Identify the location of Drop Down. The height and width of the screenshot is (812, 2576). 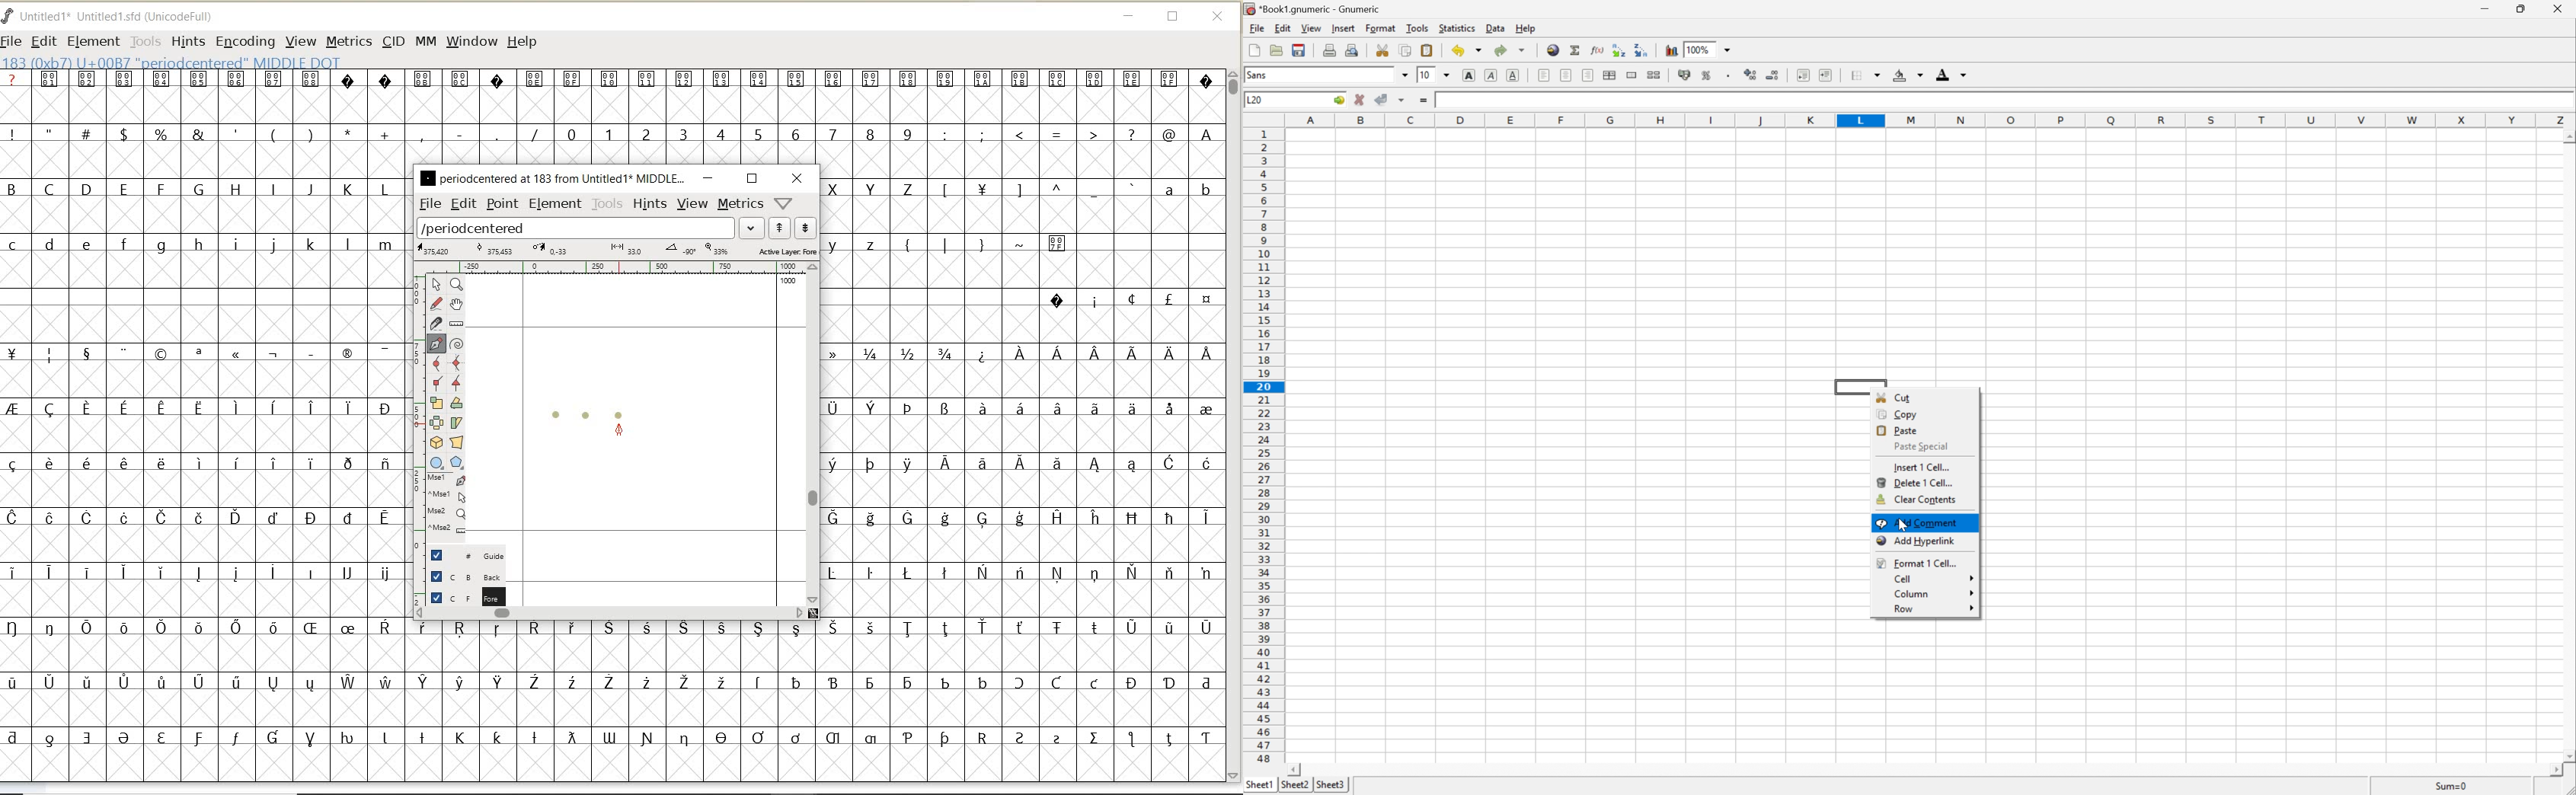
(1973, 608).